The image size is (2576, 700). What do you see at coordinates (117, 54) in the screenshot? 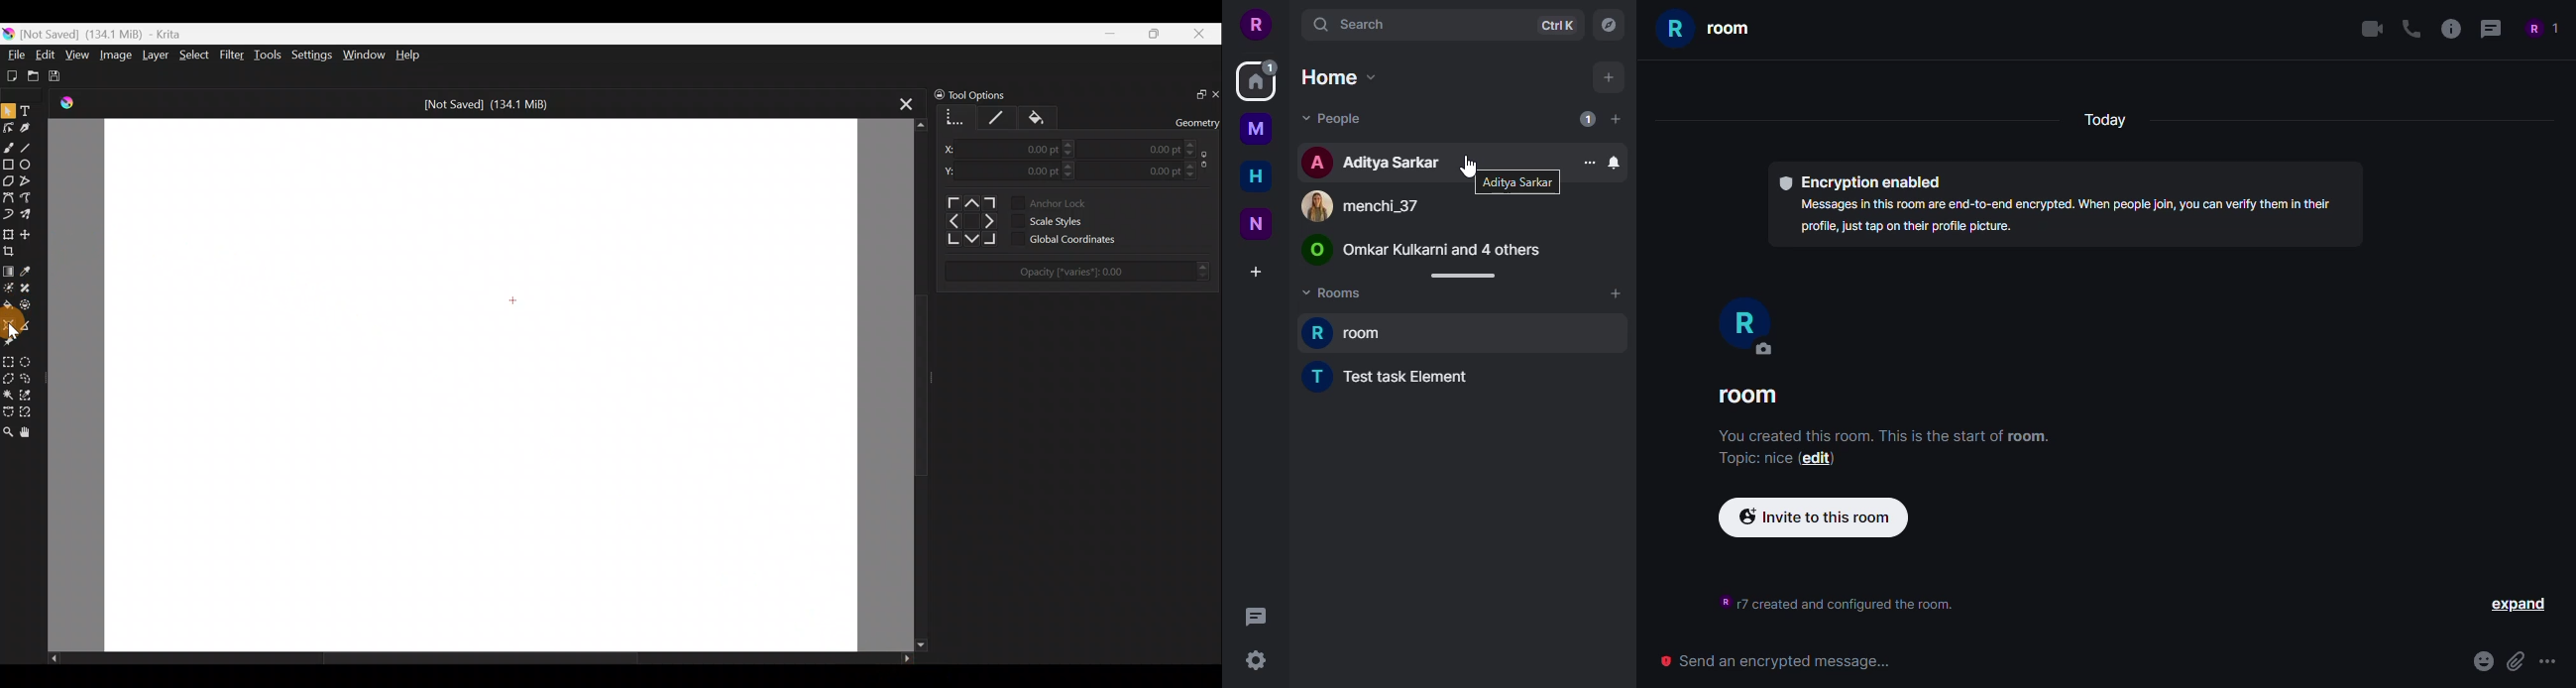
I see `Image` at bounding box center [117, 54].